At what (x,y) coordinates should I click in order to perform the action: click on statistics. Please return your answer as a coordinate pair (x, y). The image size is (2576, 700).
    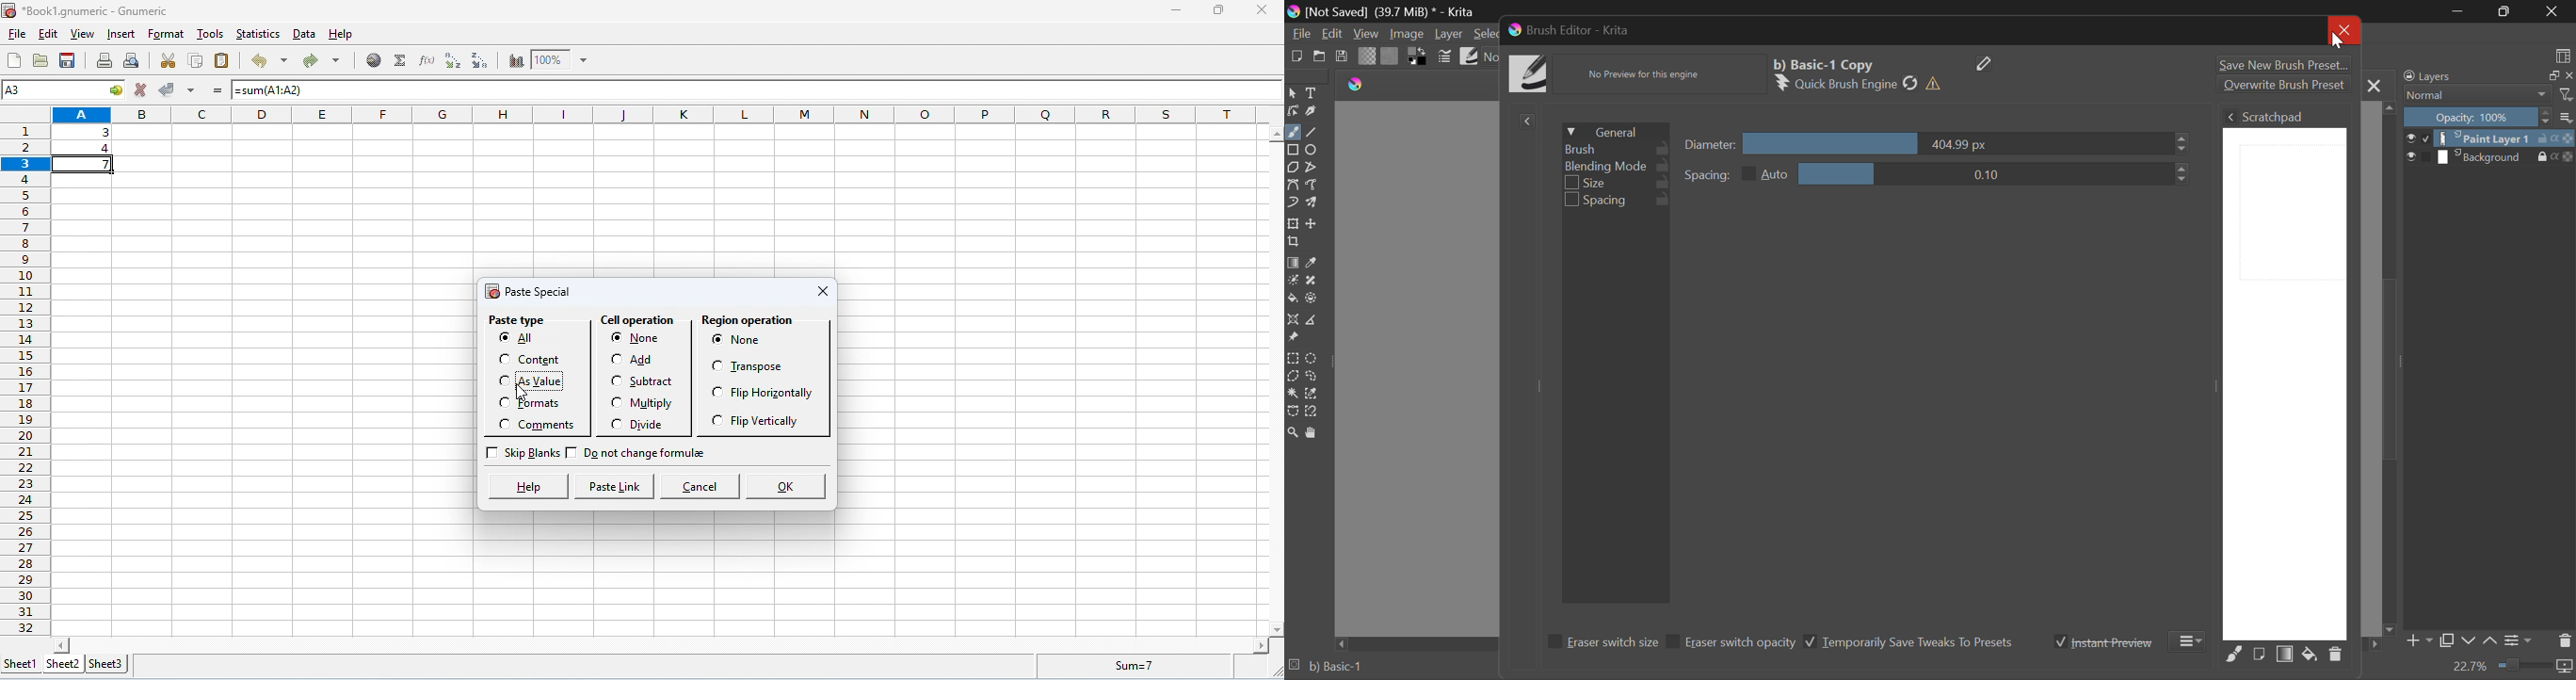
    Looking at the image, I should click on (259, 35).